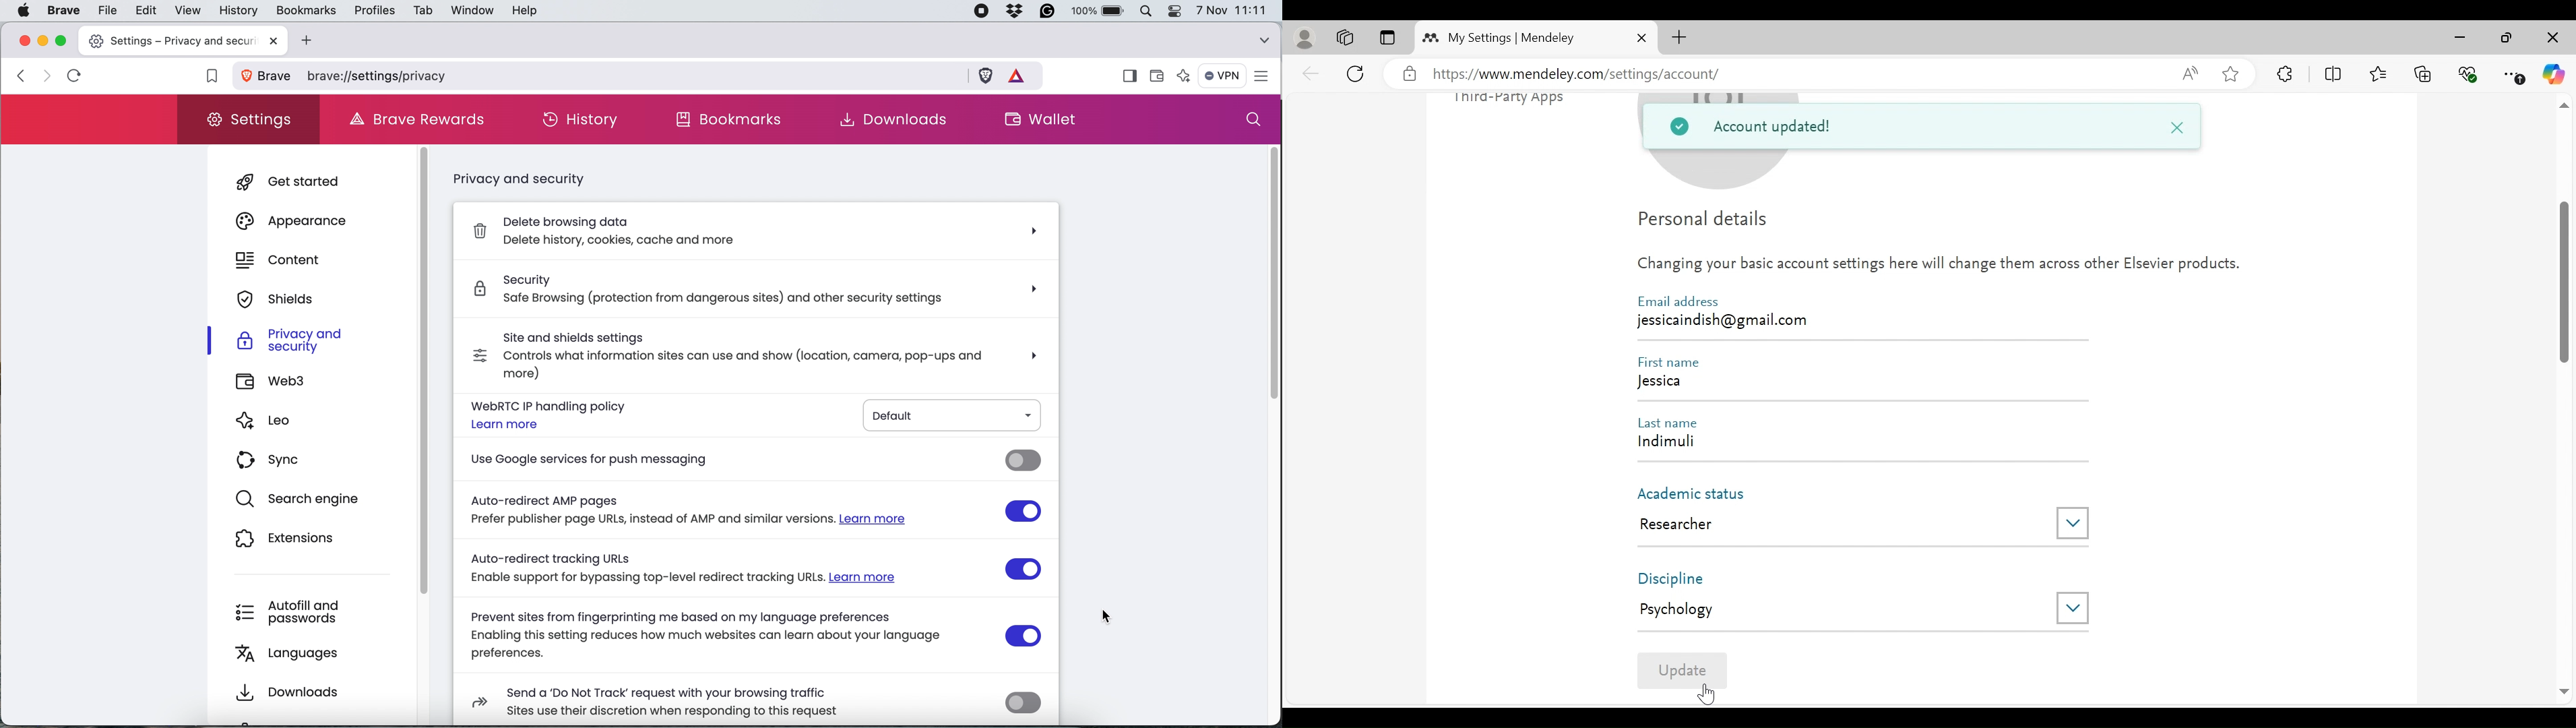 The image size is (2576, 728). I want to click on back, so click(1311, 73).